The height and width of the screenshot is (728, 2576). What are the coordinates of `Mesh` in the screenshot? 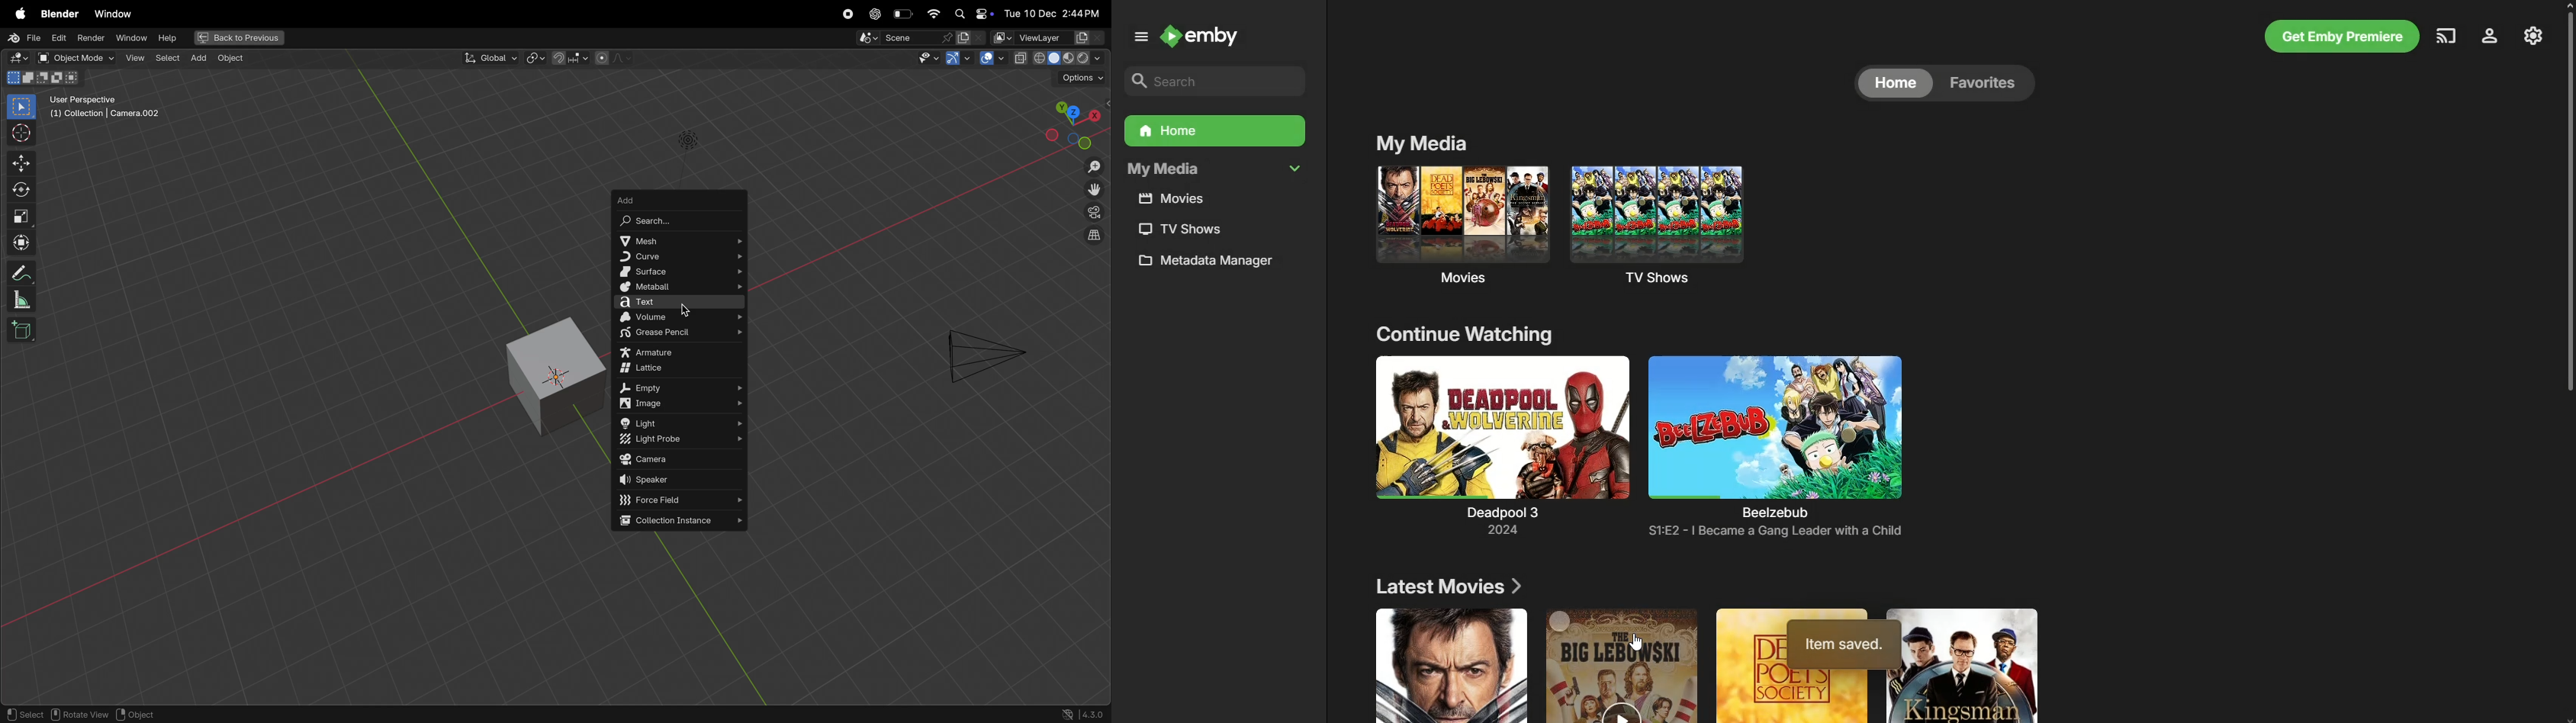 It's located at (679, 240).